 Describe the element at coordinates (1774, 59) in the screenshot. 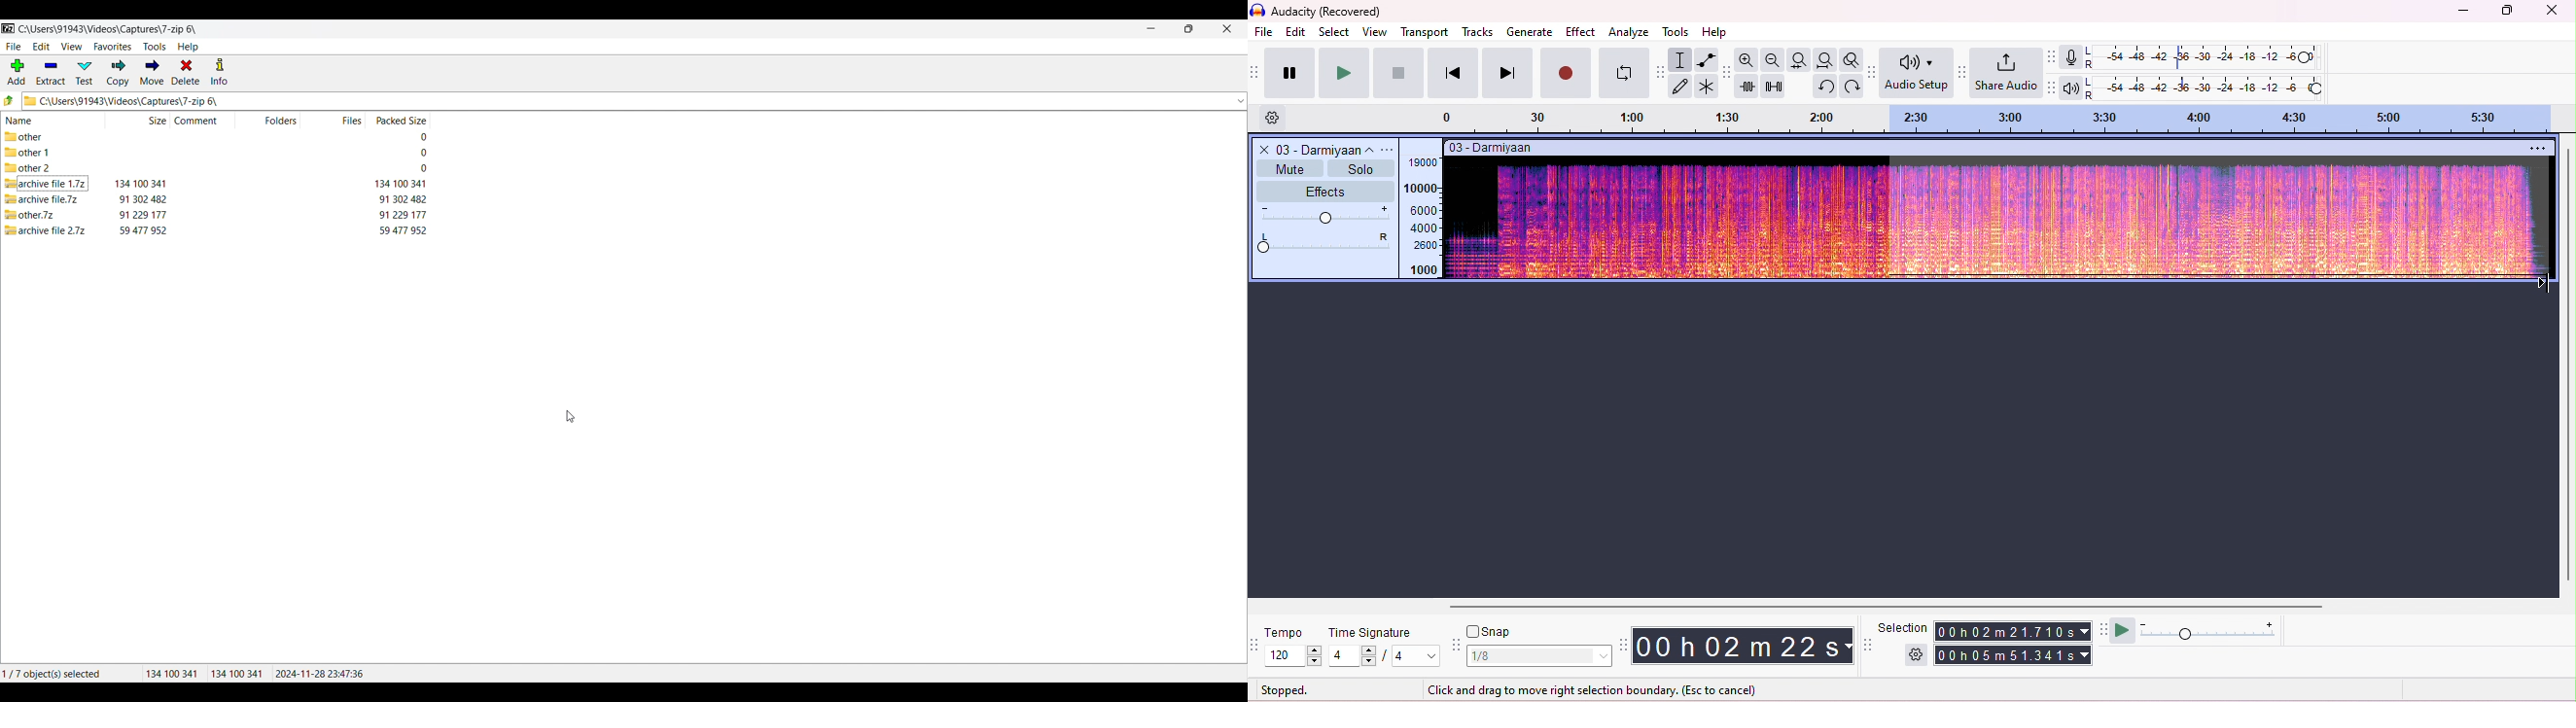

I see `zoom out` at that location.